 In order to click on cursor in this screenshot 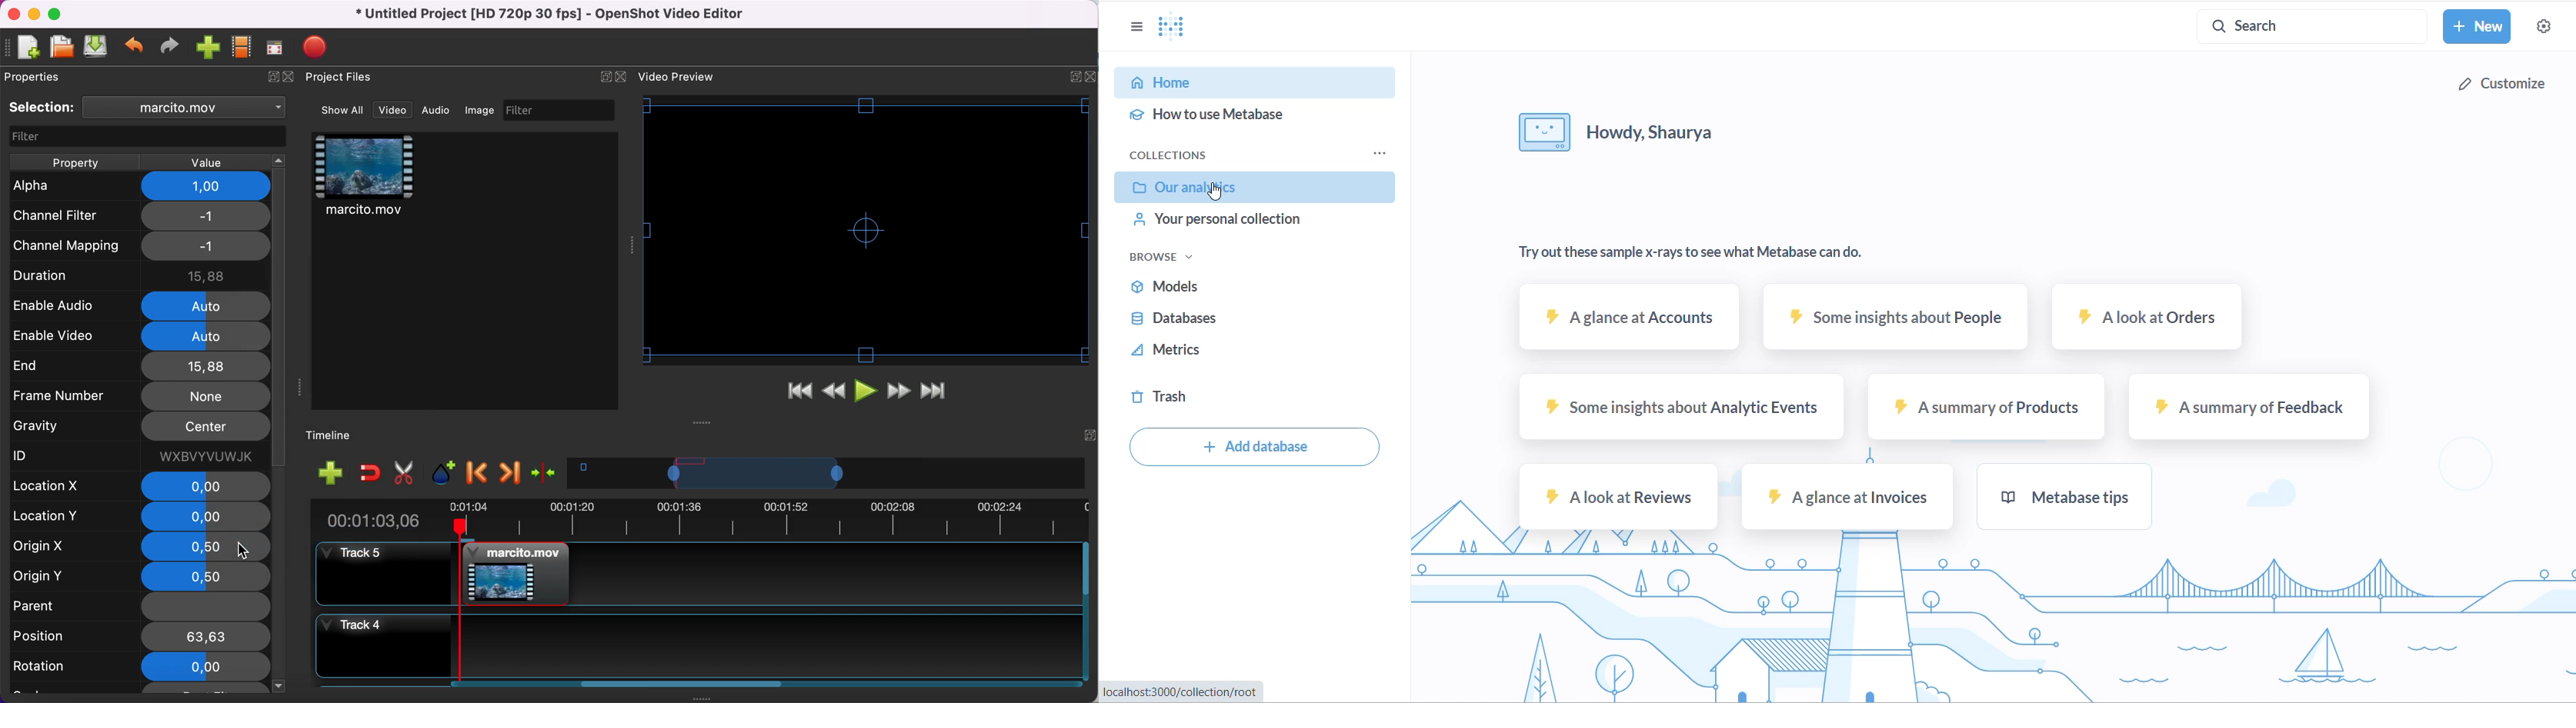, I will do `click(242, 550)`.